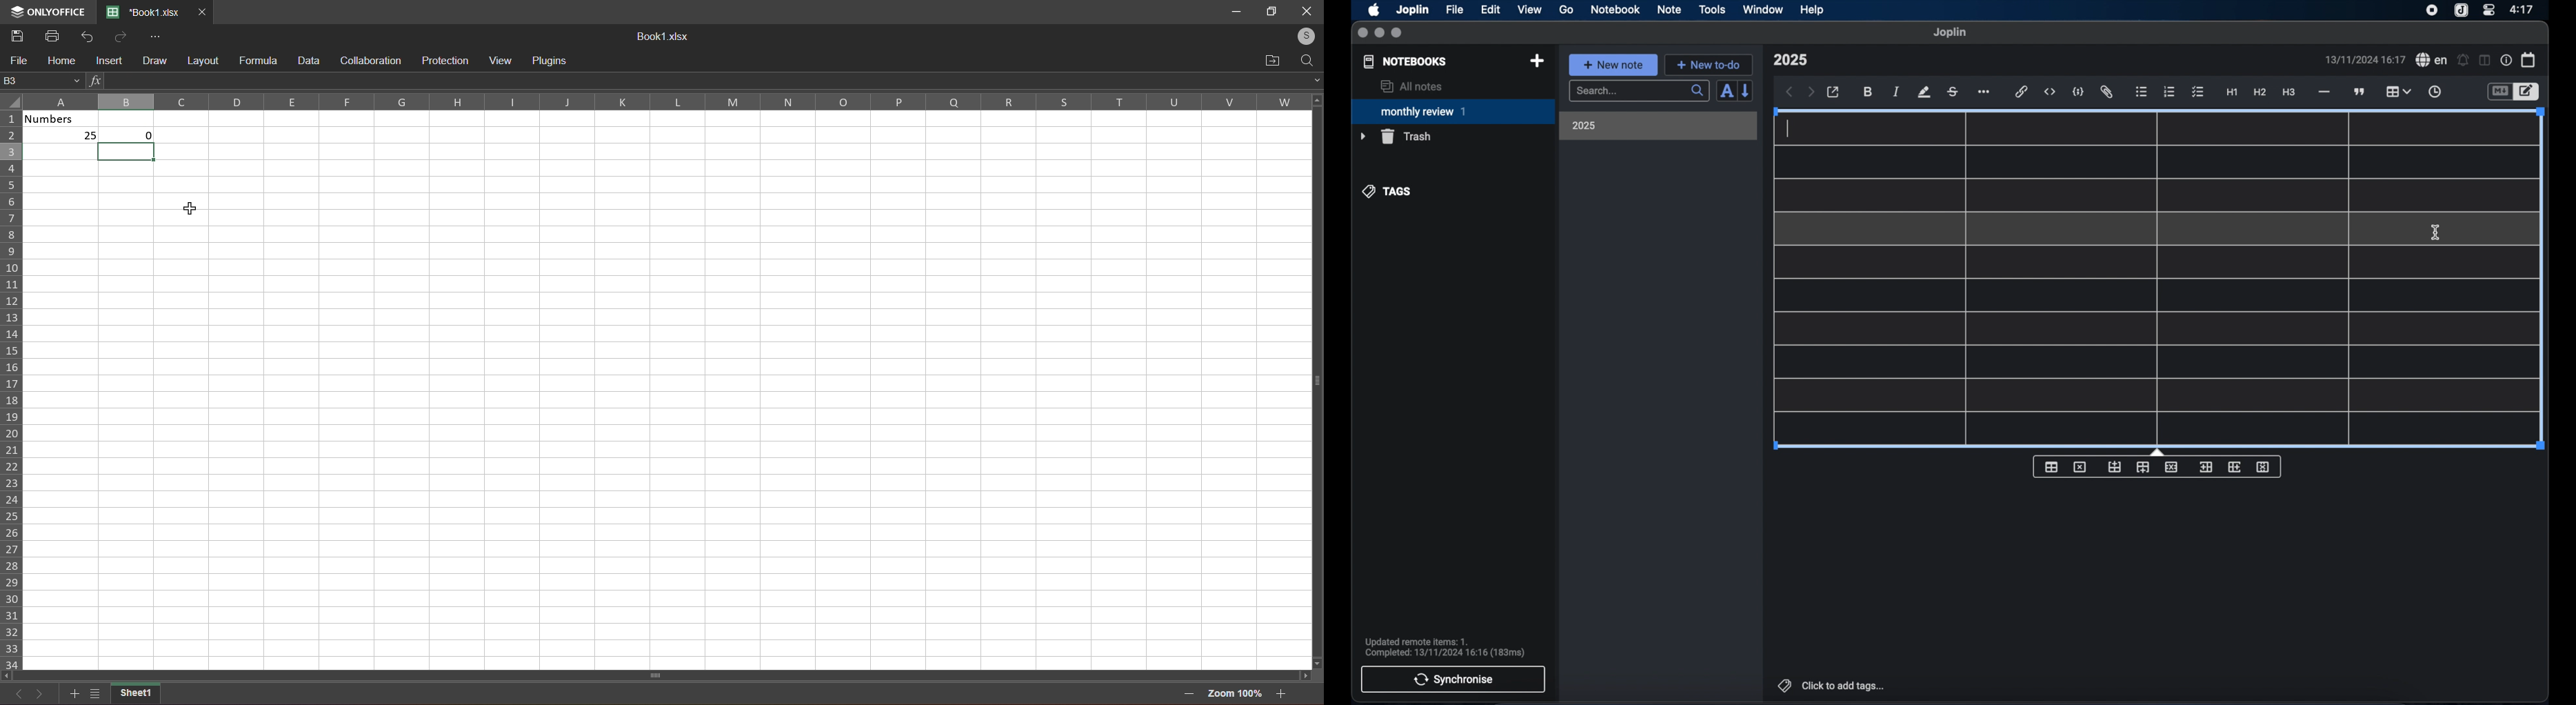 The width and height of the screenshot is (2576, 728). I want to click on condition result, so click(146, 132).